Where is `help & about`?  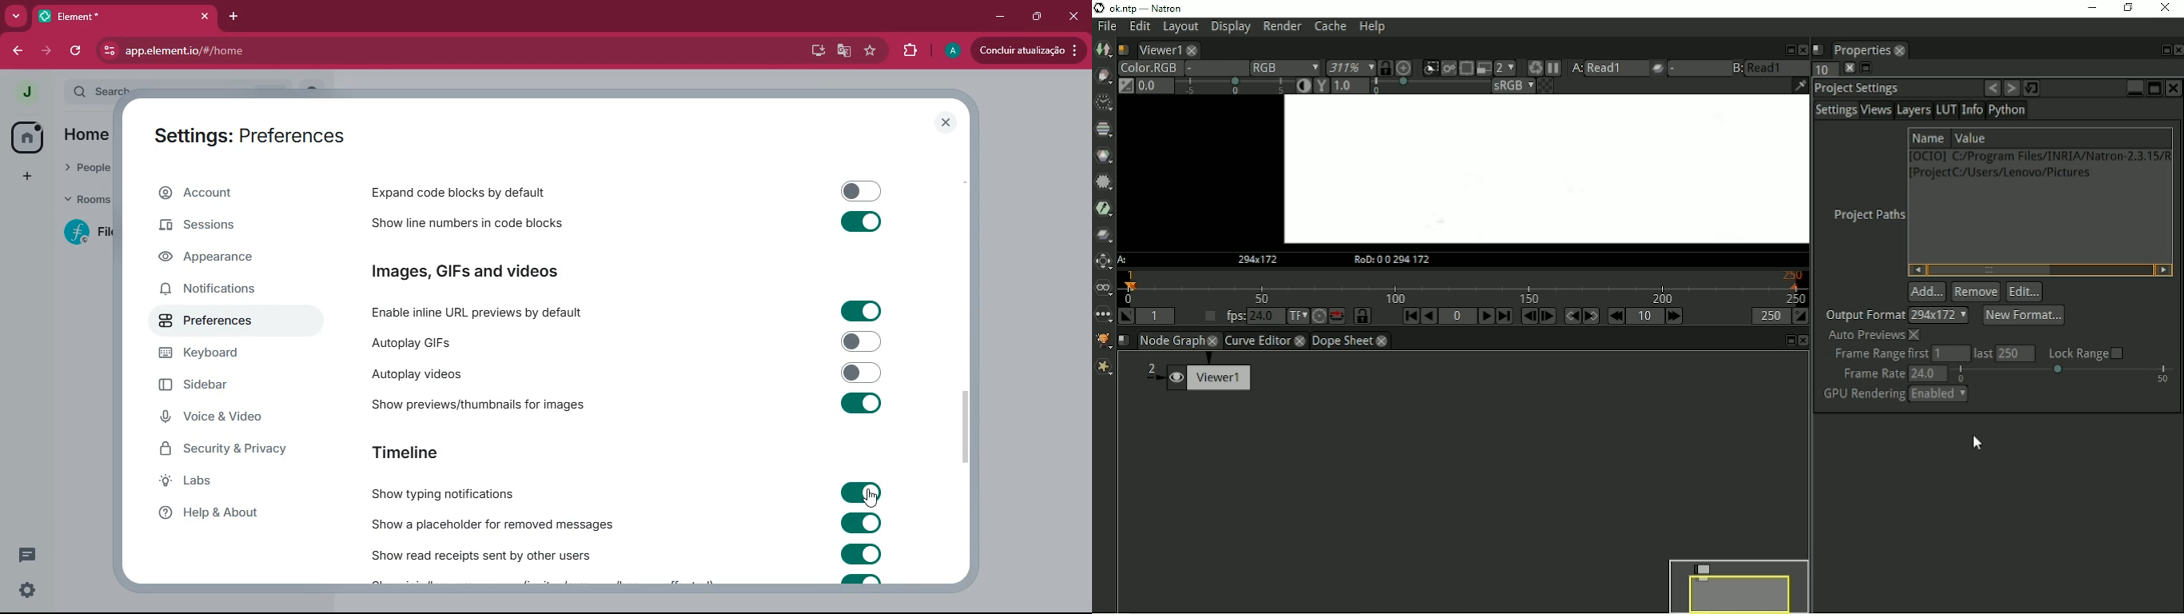 help & about is located at coordinates (227, 513).